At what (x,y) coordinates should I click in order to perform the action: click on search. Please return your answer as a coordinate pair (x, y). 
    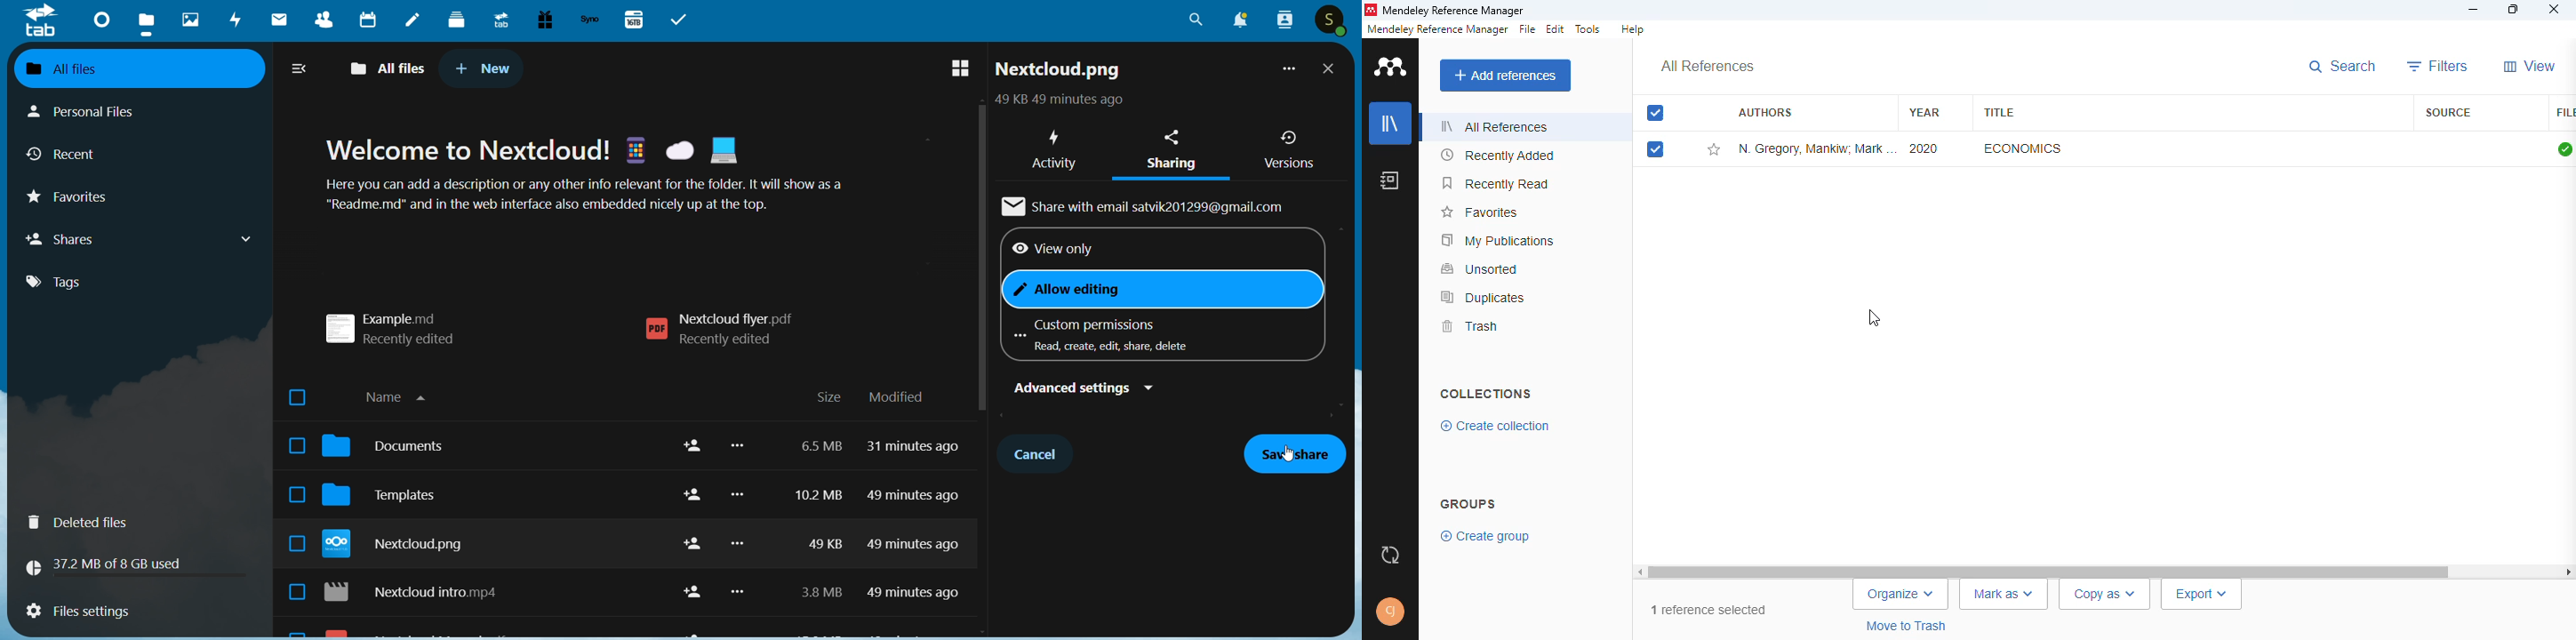
    Looking at the image, I should click on (2342, 67).